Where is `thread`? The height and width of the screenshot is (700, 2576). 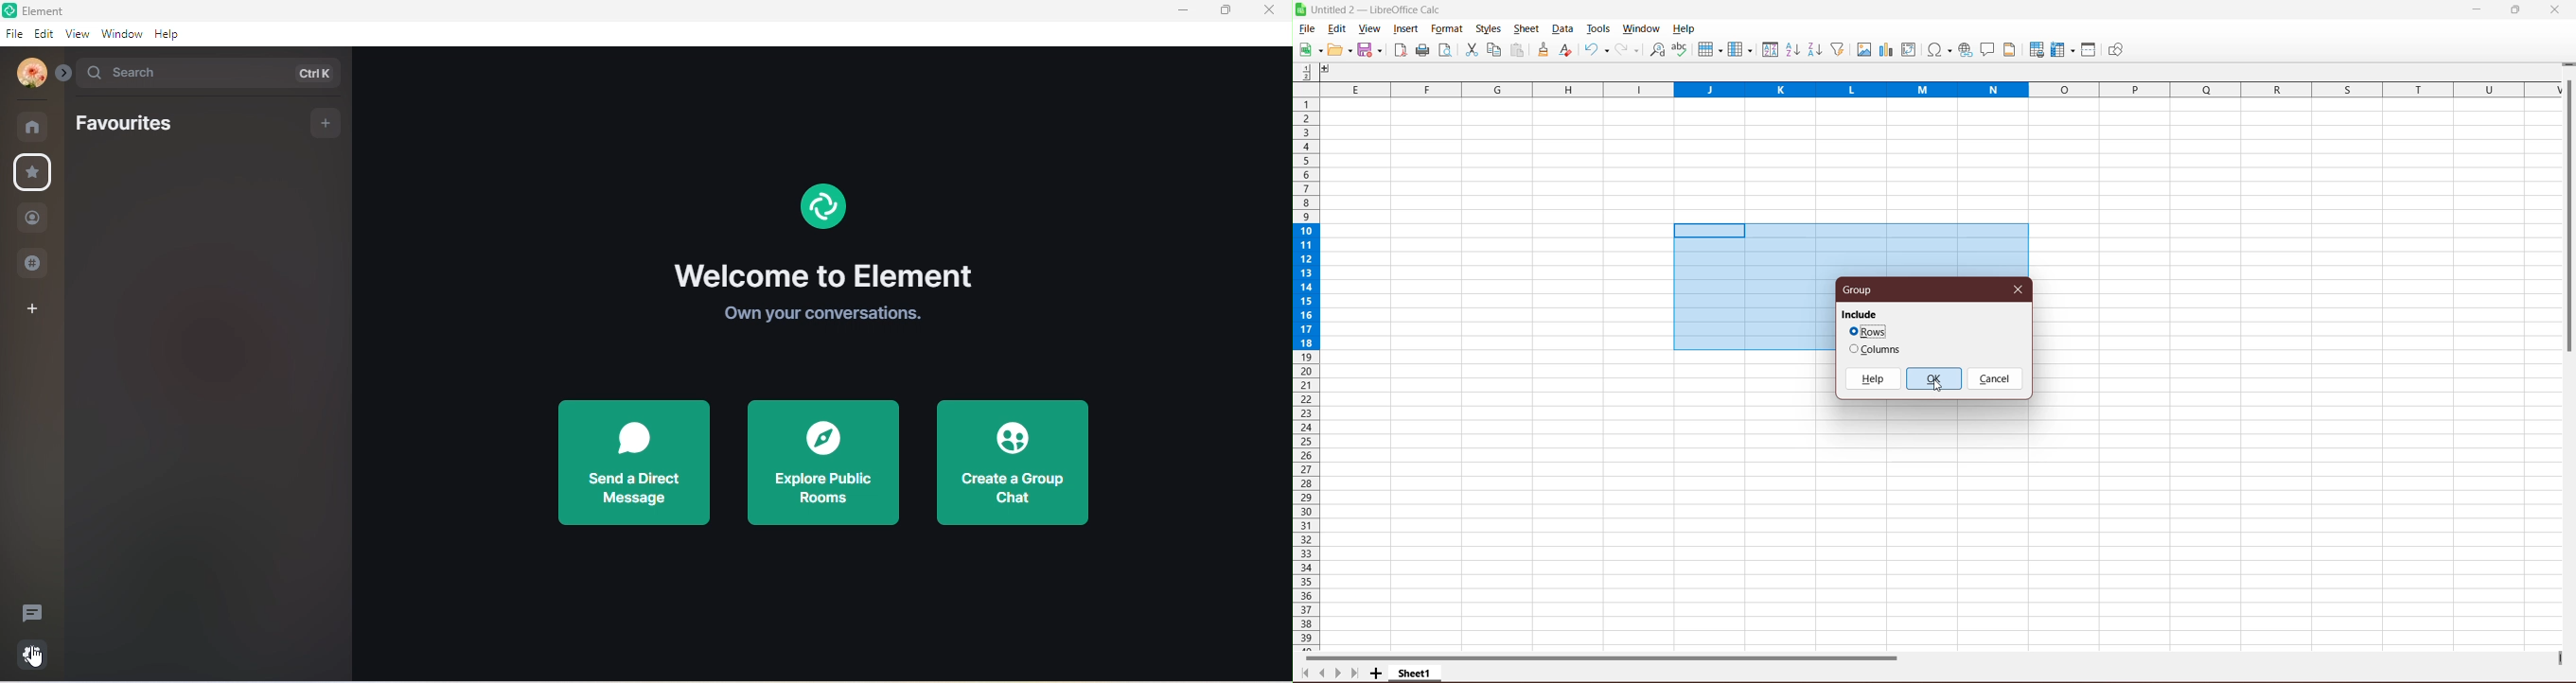
thread is located at coordinates (32, 612).